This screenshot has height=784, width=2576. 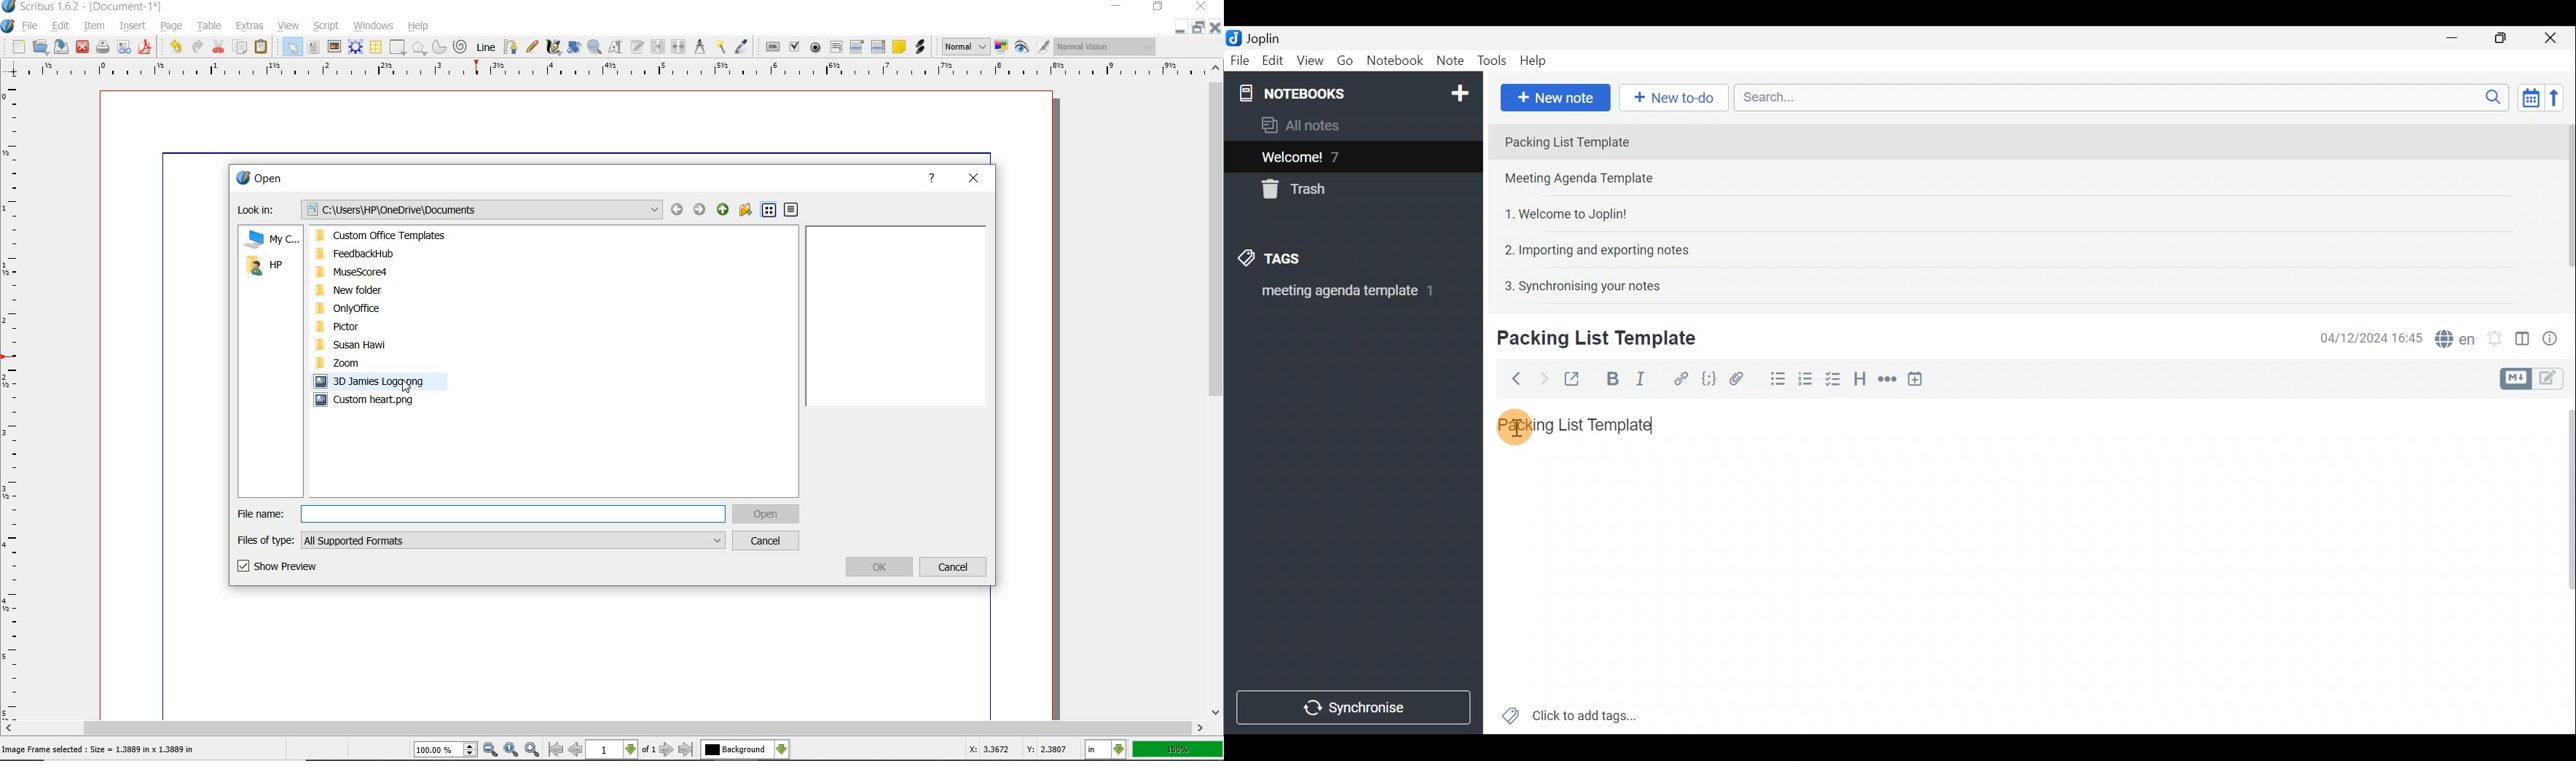 I want to click on zoom in or zoom out, so click(x=594, y=47).